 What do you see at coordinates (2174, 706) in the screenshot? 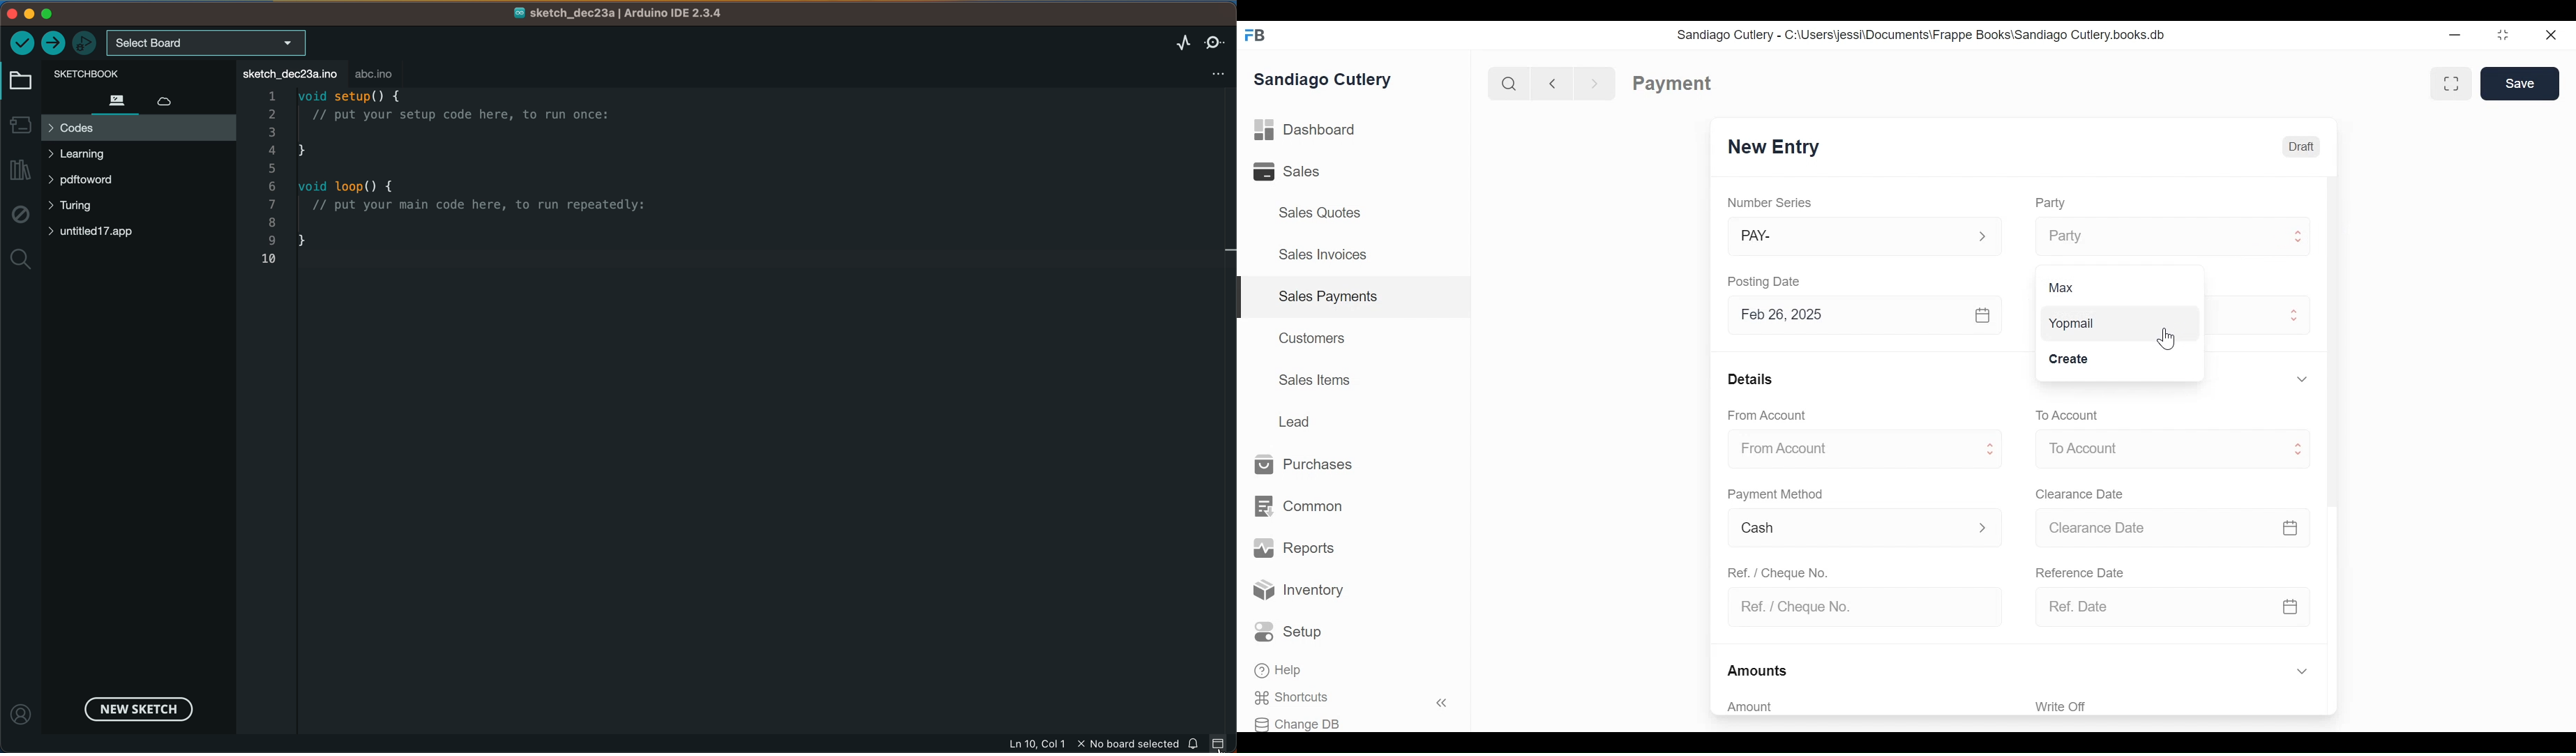
I see `‘Write Off` at bounding box center [2174, 706].